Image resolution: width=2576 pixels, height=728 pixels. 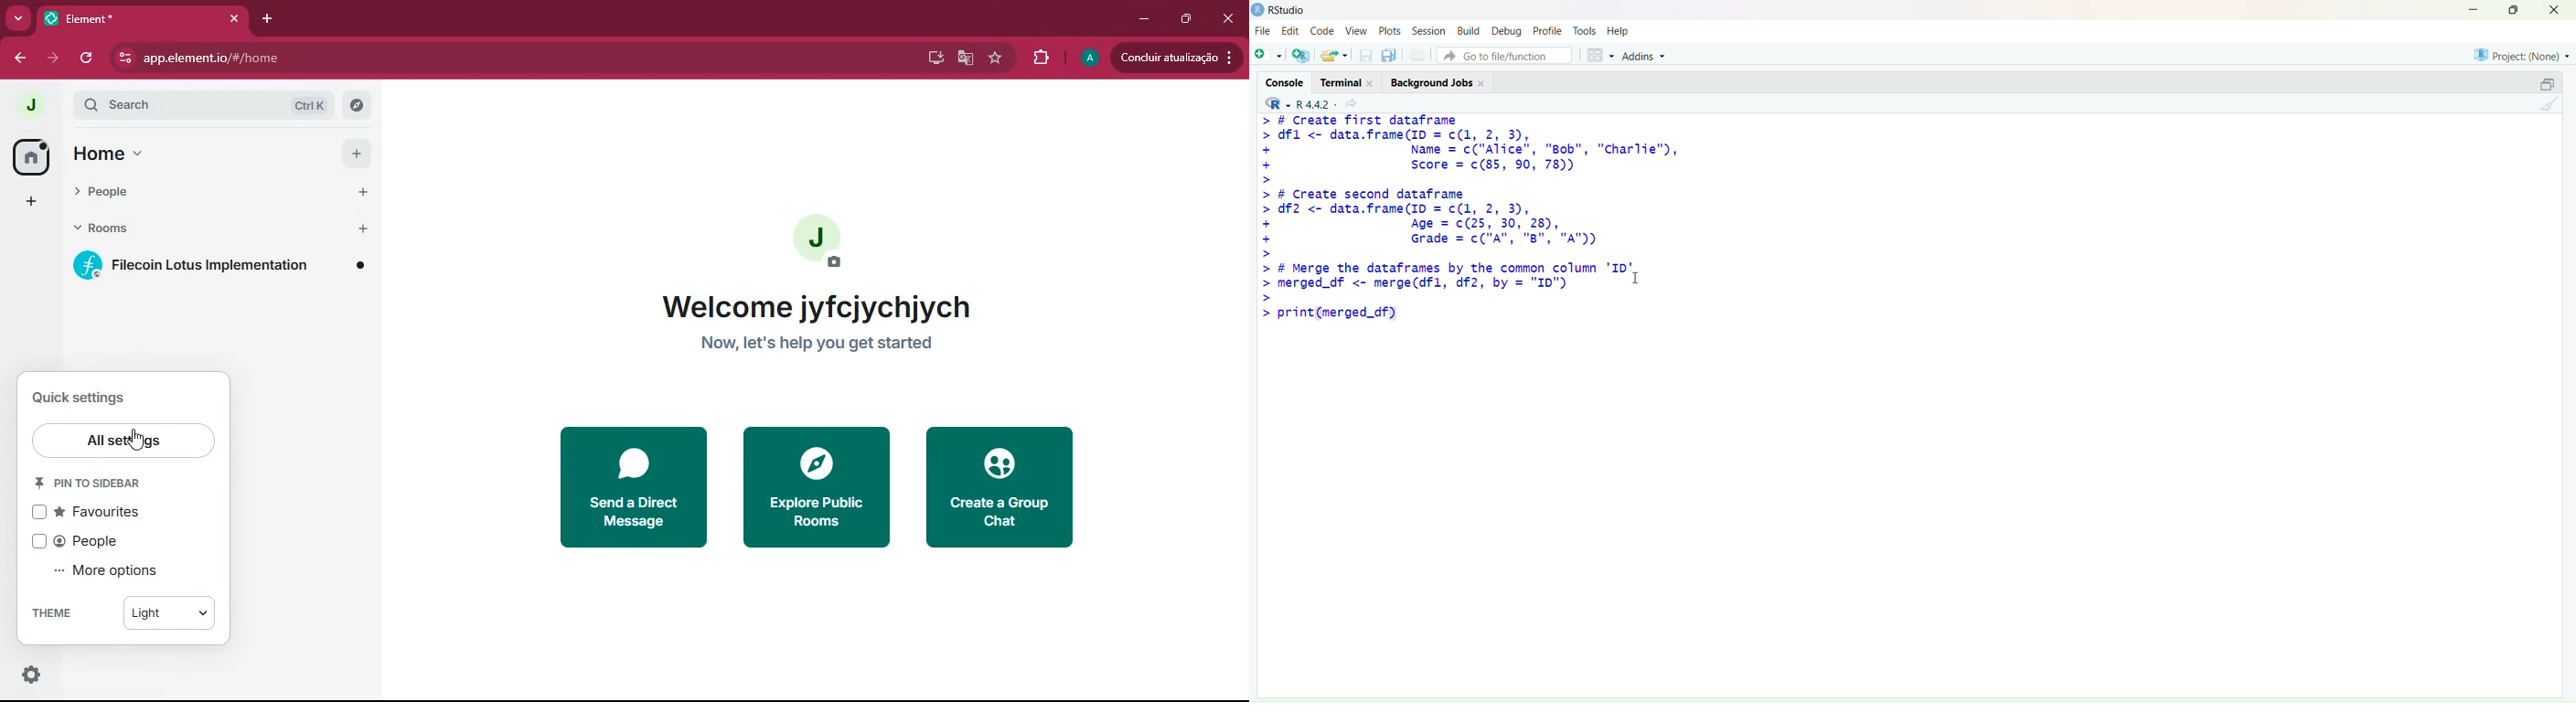 I want to click on Profile, so click(x=1548, y=31).